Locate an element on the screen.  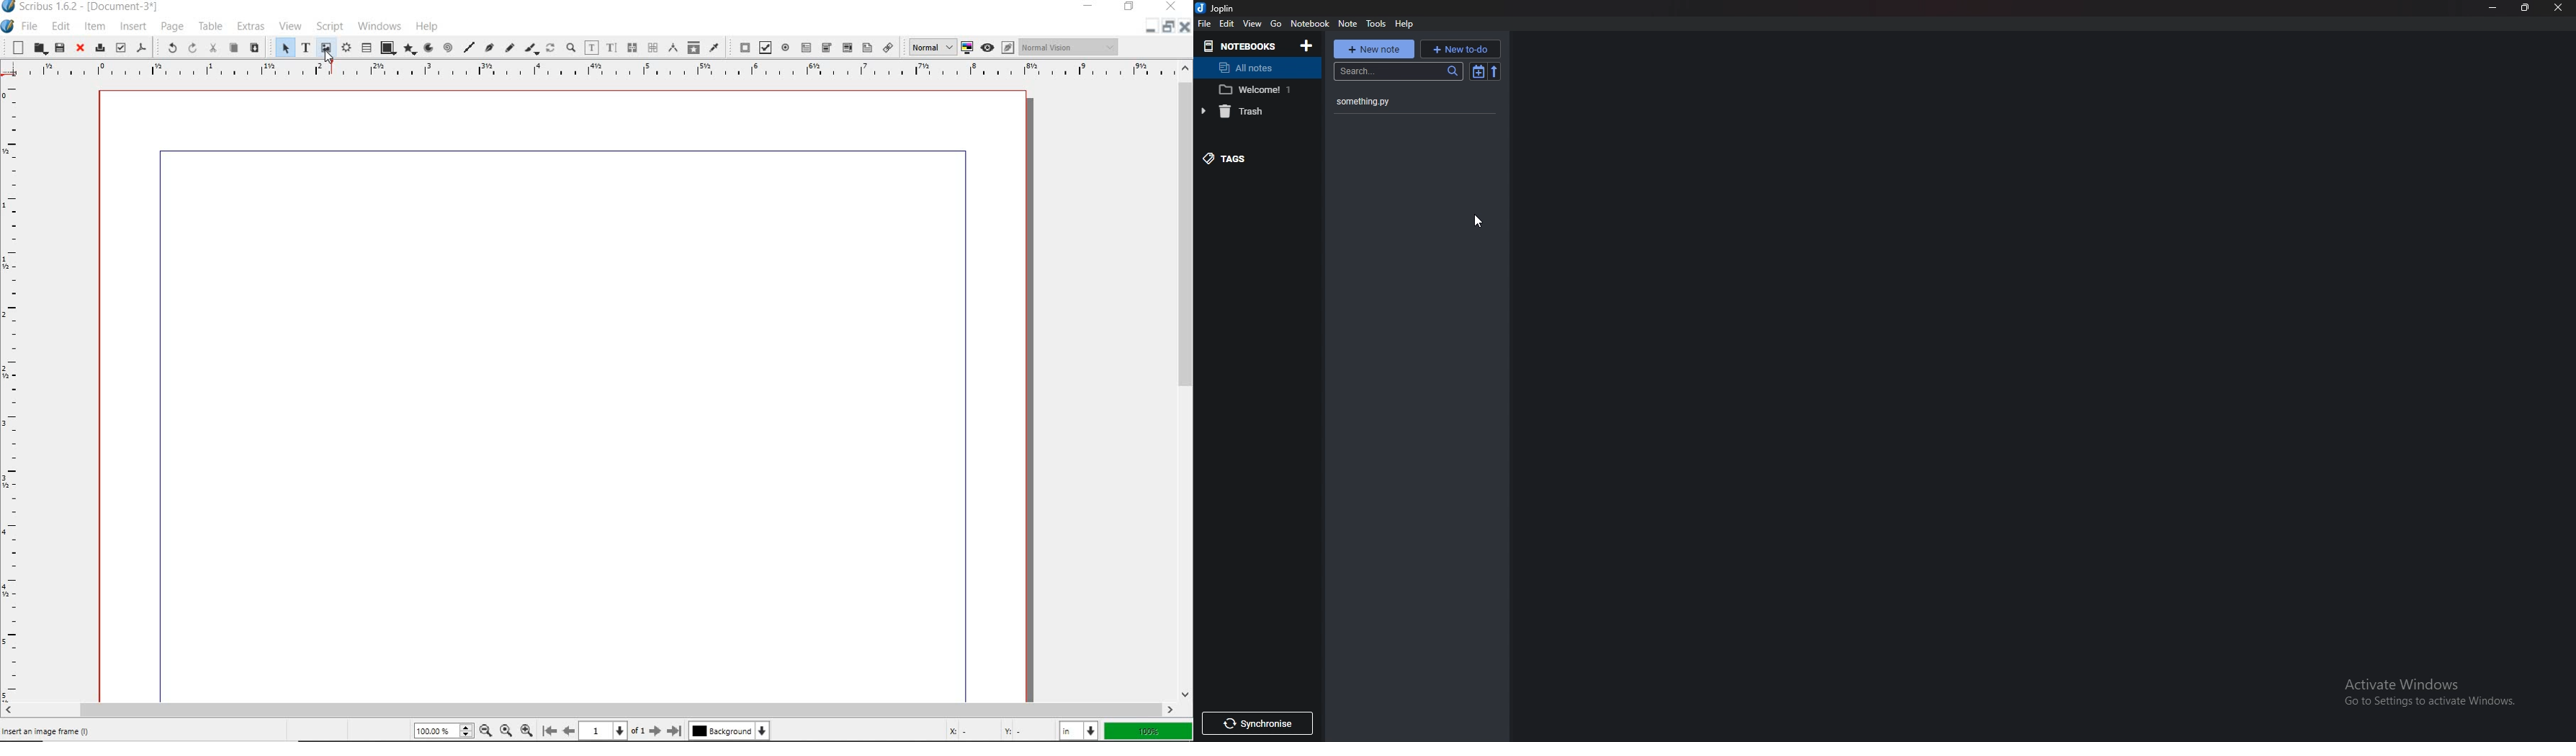
minimize is located at coordinates (1149, 31).